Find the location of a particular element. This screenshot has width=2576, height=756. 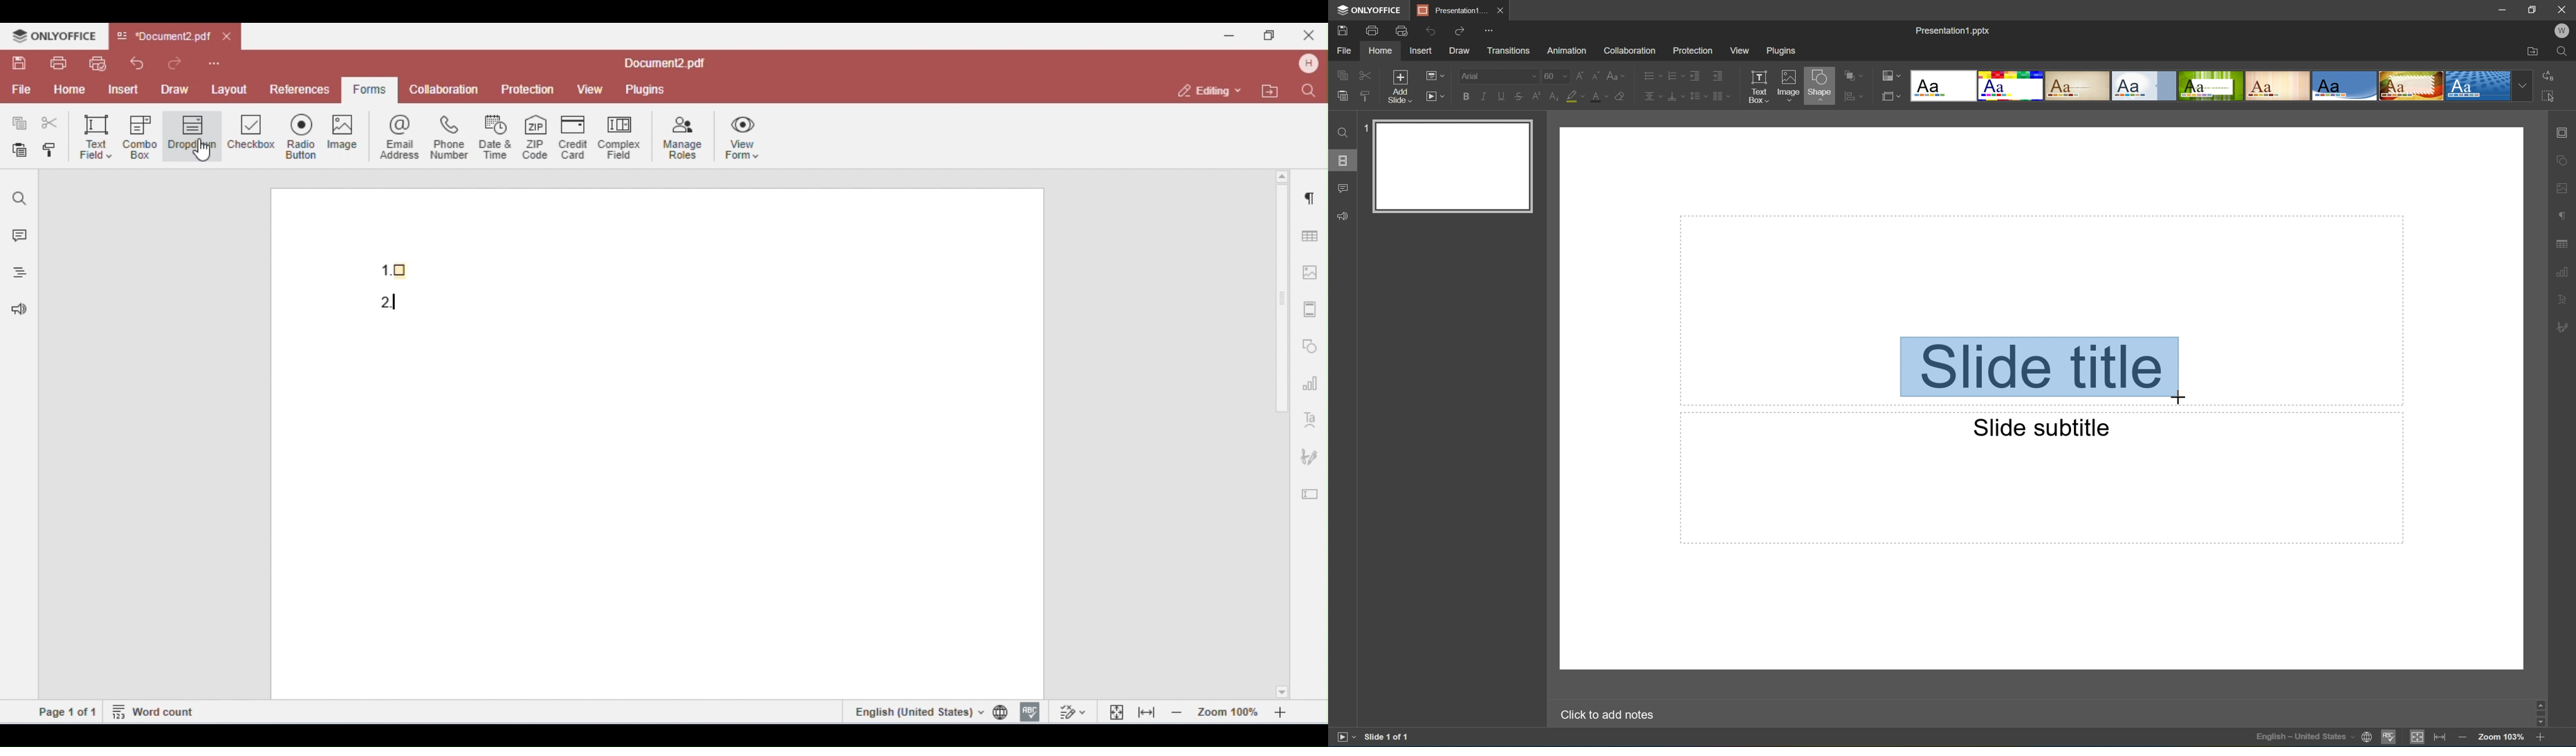

Bullets is located at coordinates (1649, 75).